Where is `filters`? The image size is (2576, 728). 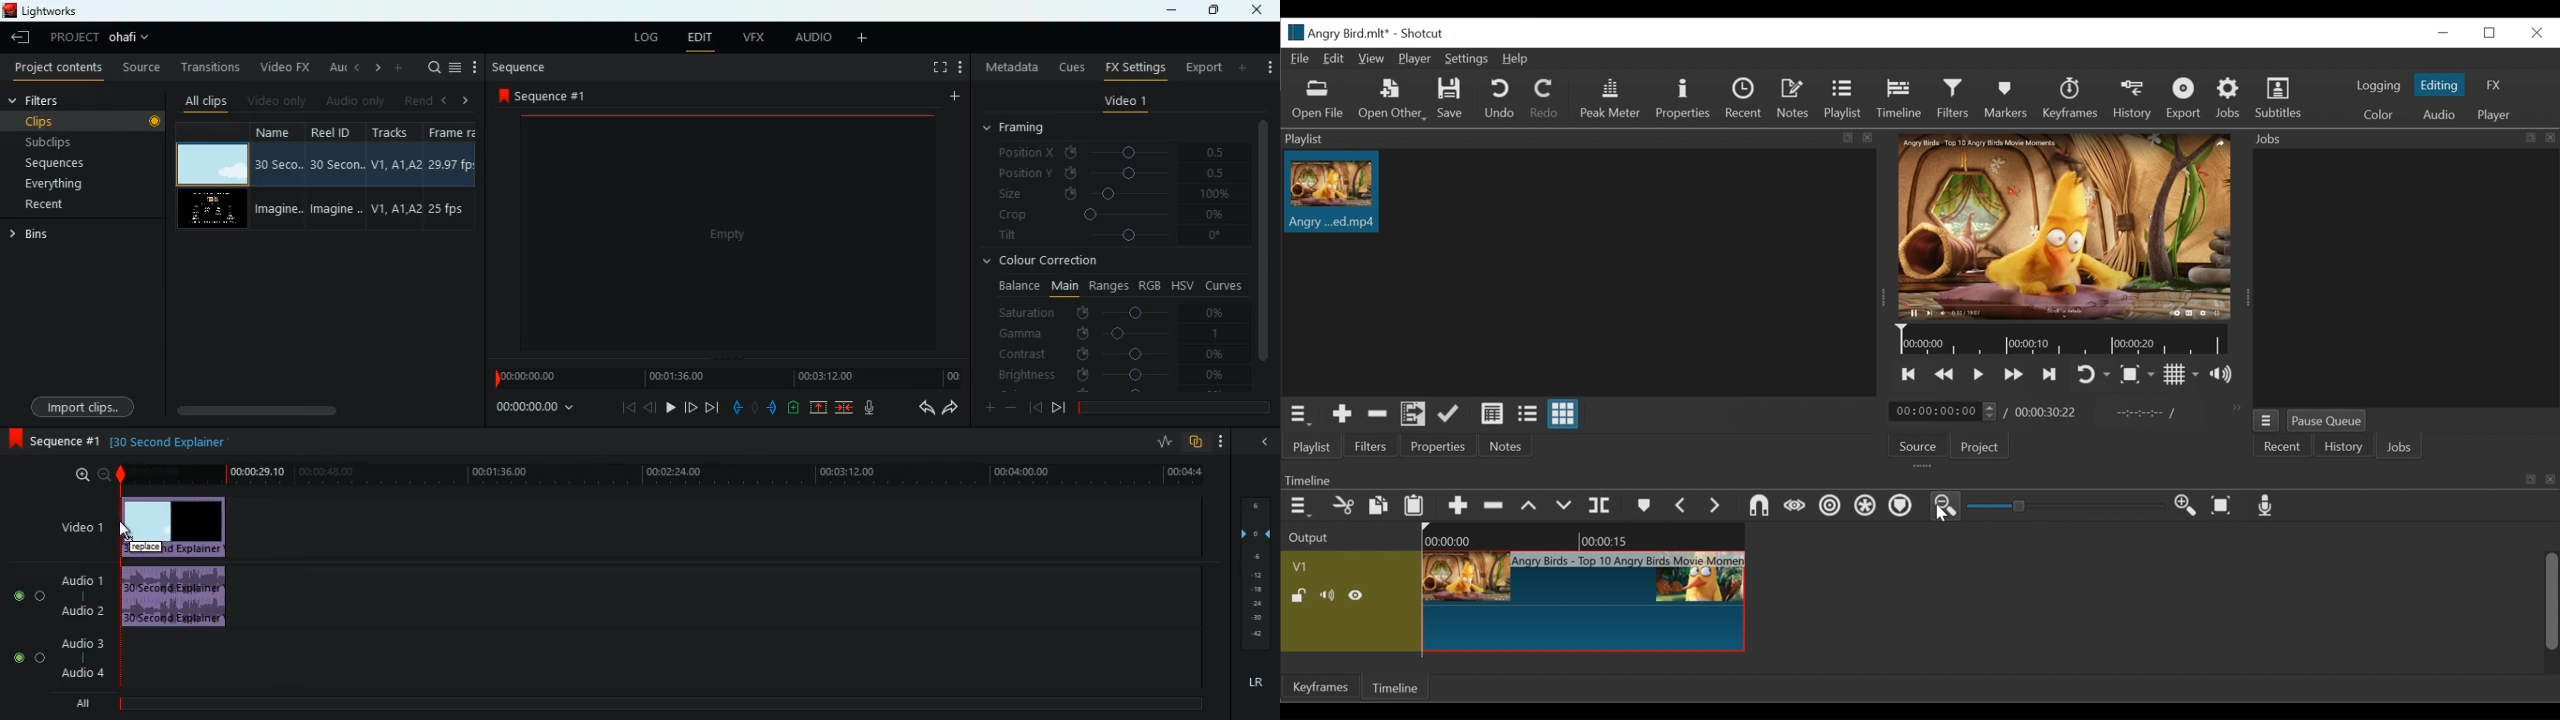
filters is located at coordinates (42, 101).